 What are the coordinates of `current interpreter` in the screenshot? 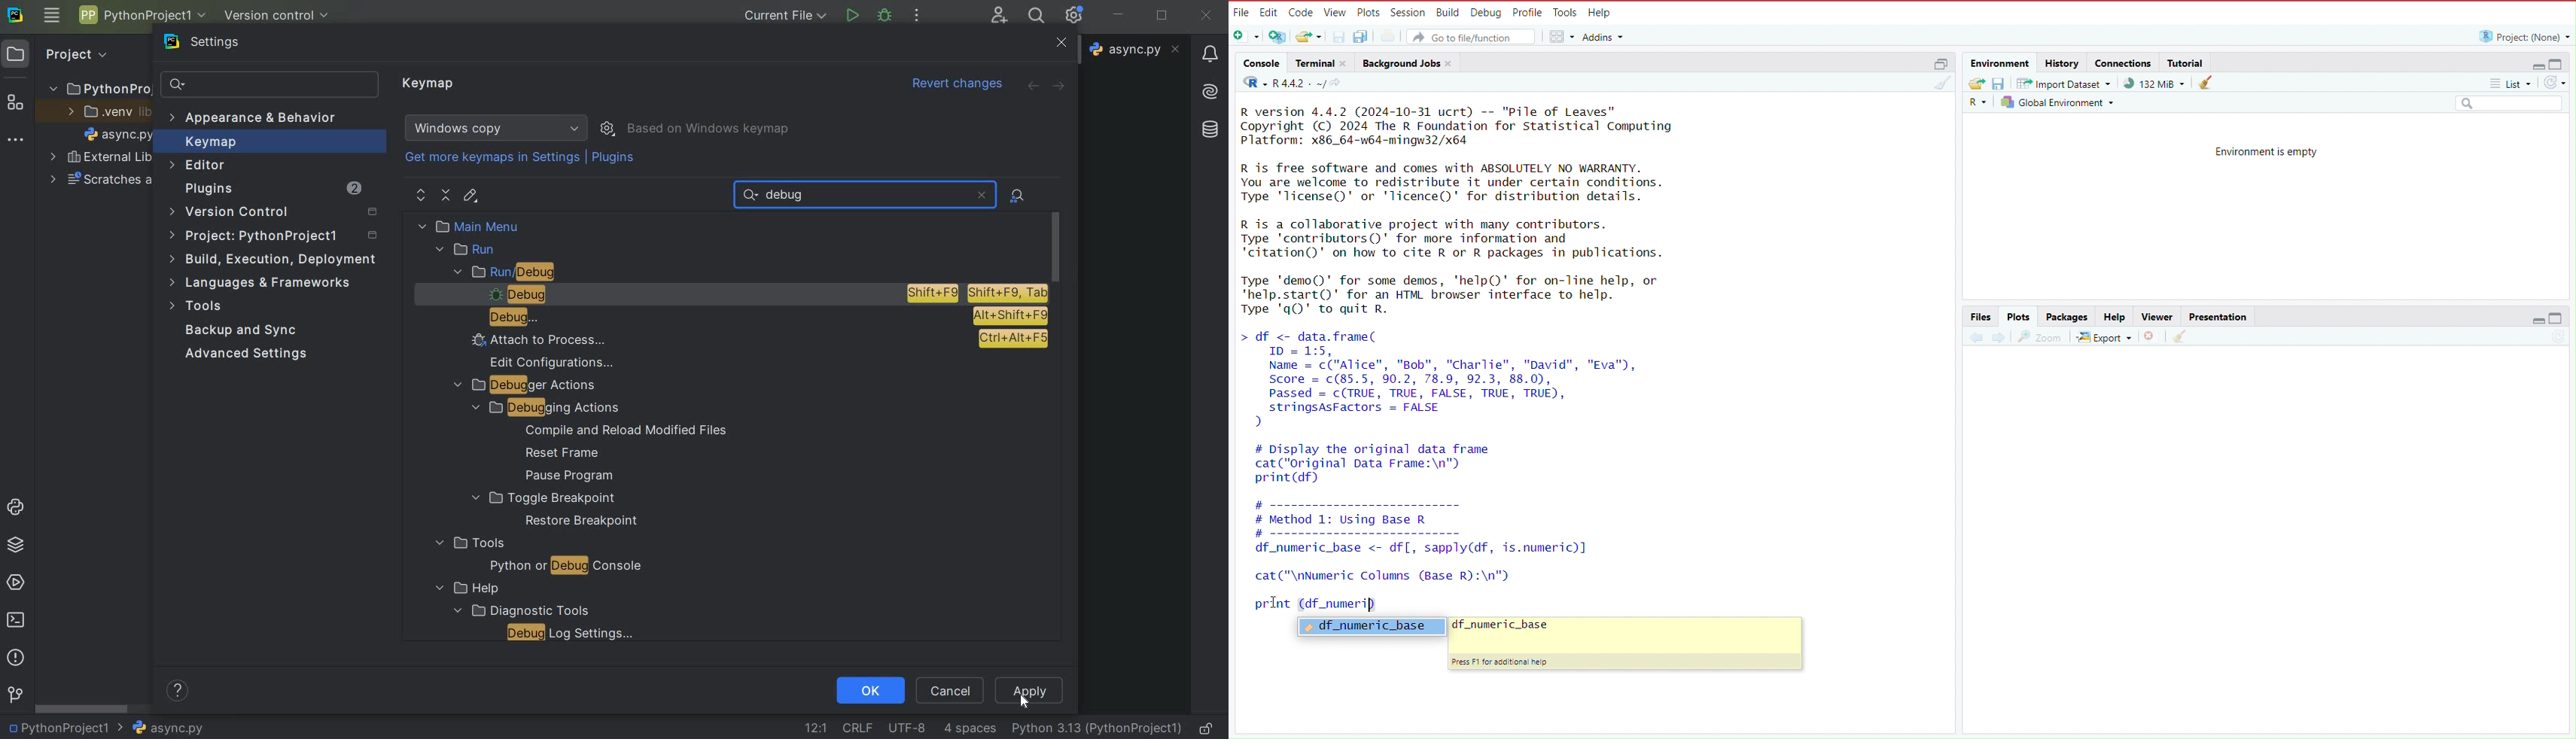 It's located at (1098, 728).